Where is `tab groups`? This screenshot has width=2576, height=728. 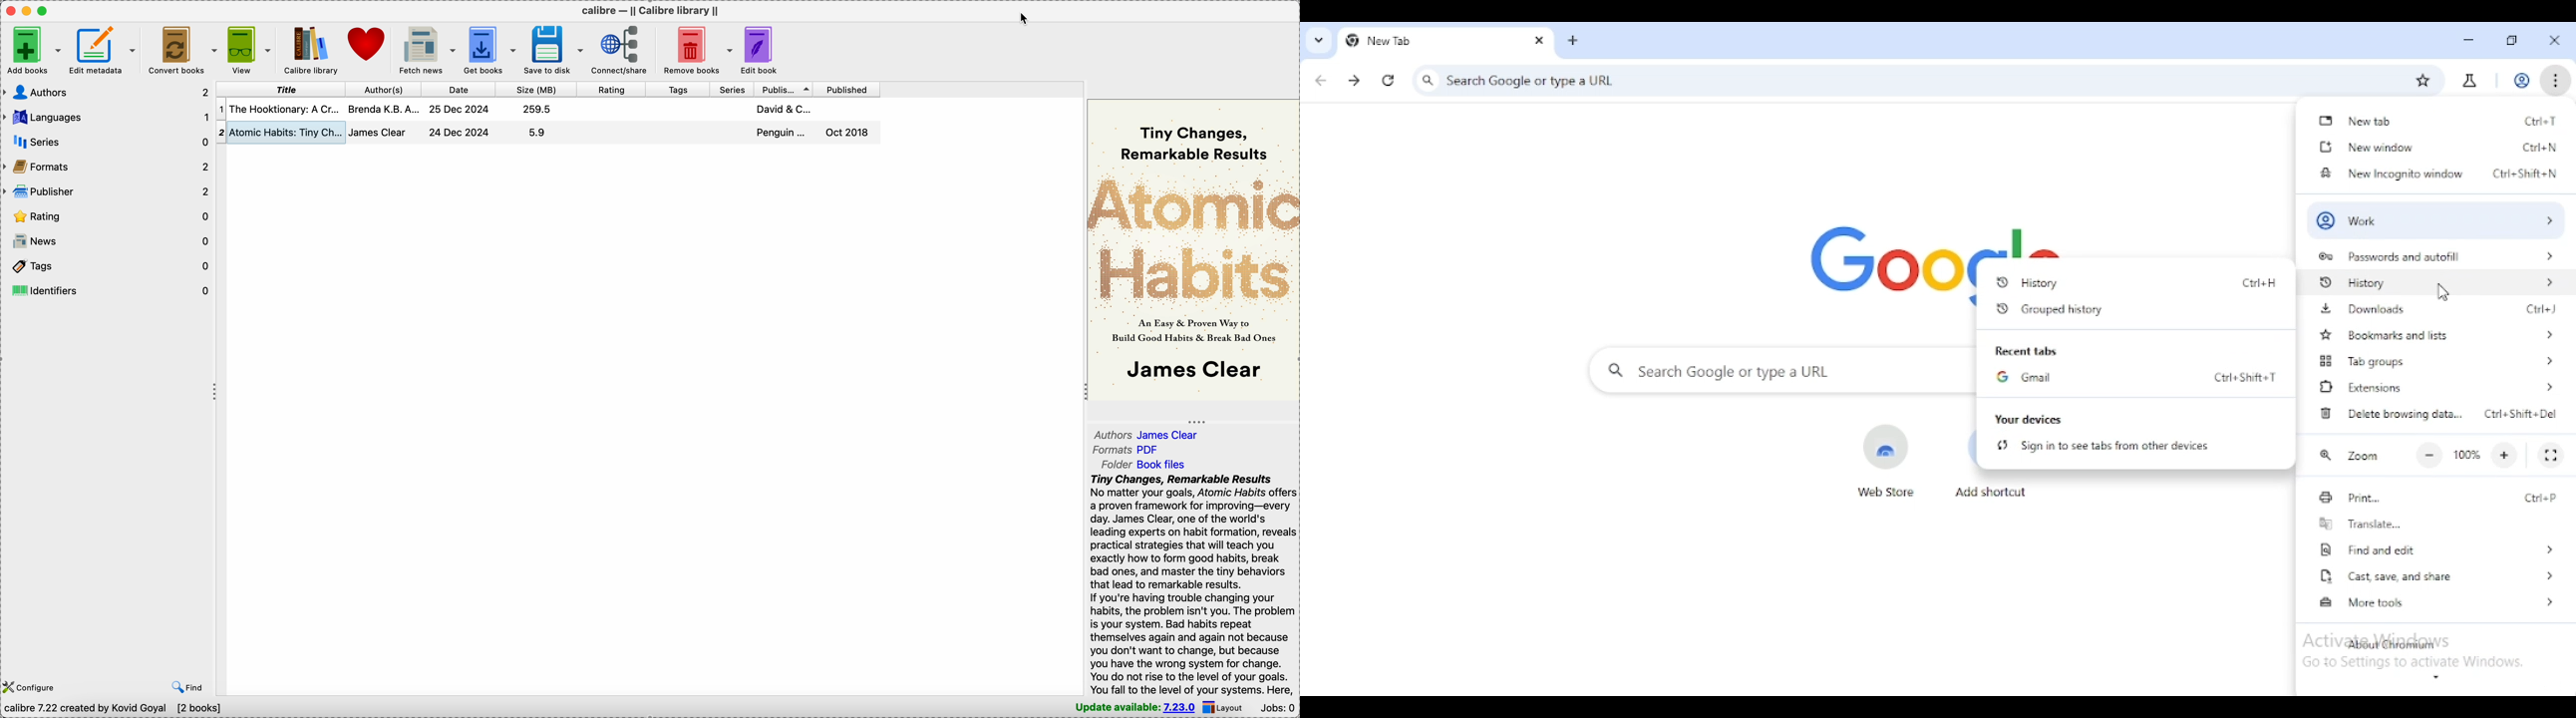
tab groups is located at coordinates (2439, 361).